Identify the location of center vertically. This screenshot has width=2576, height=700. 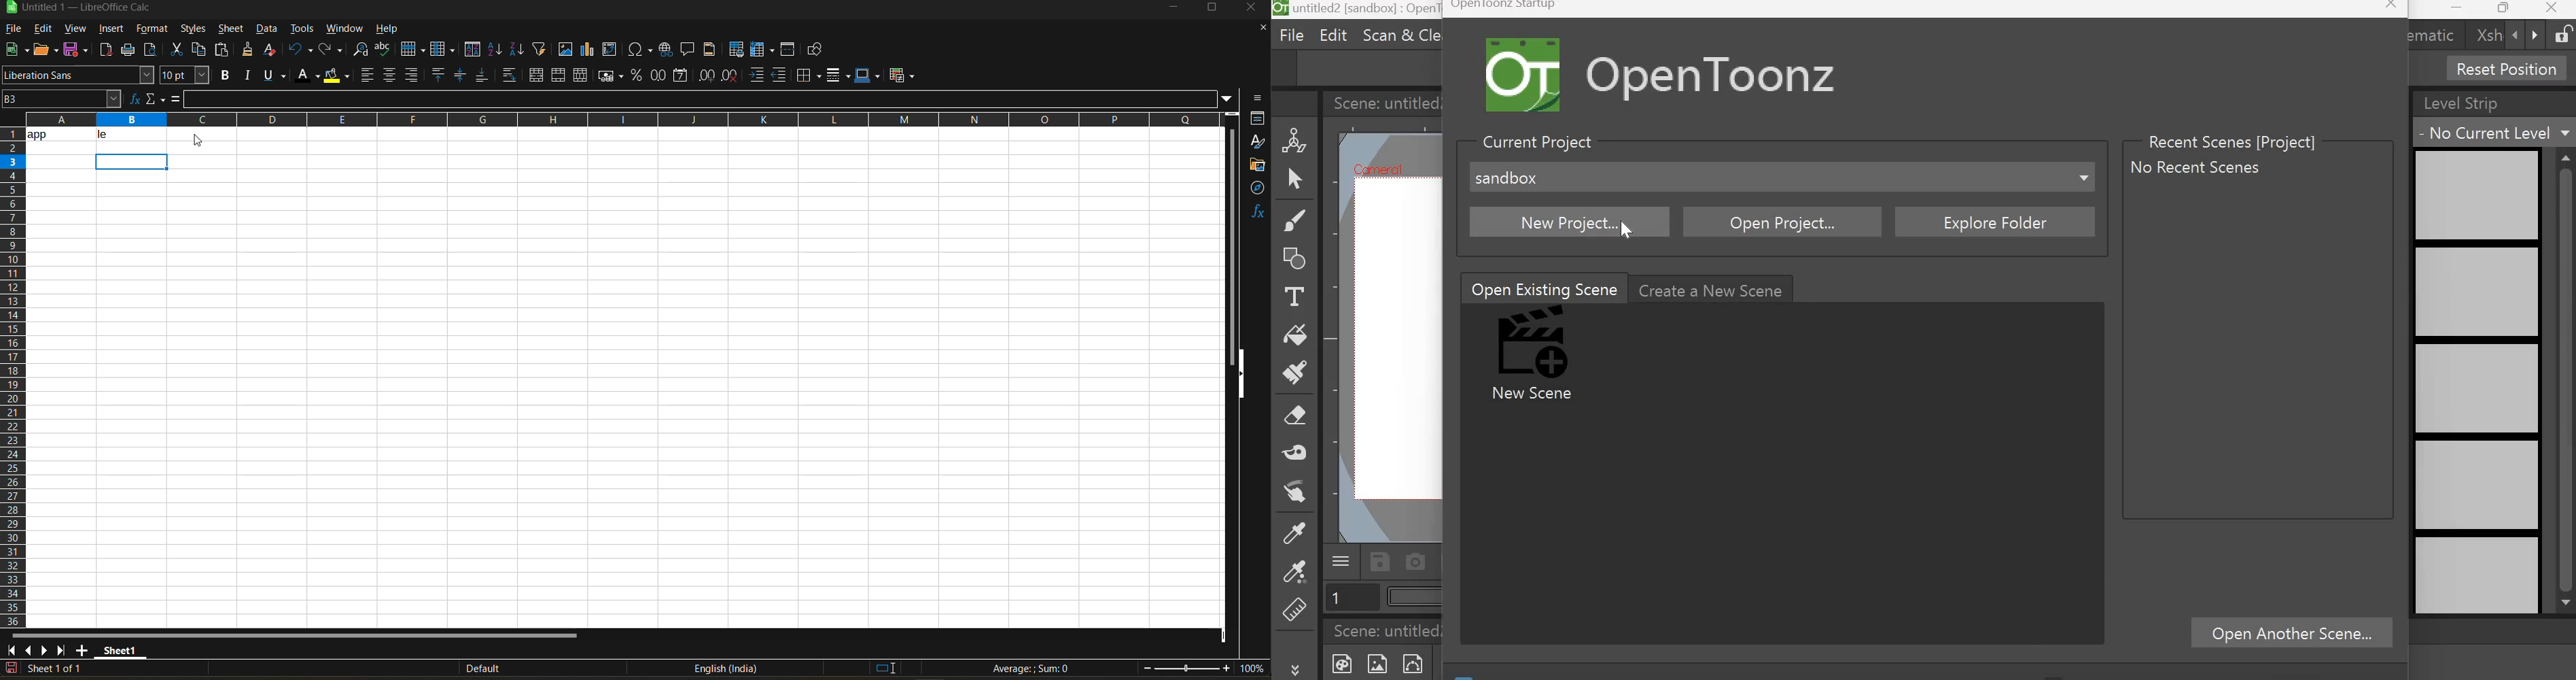
(460, 76).